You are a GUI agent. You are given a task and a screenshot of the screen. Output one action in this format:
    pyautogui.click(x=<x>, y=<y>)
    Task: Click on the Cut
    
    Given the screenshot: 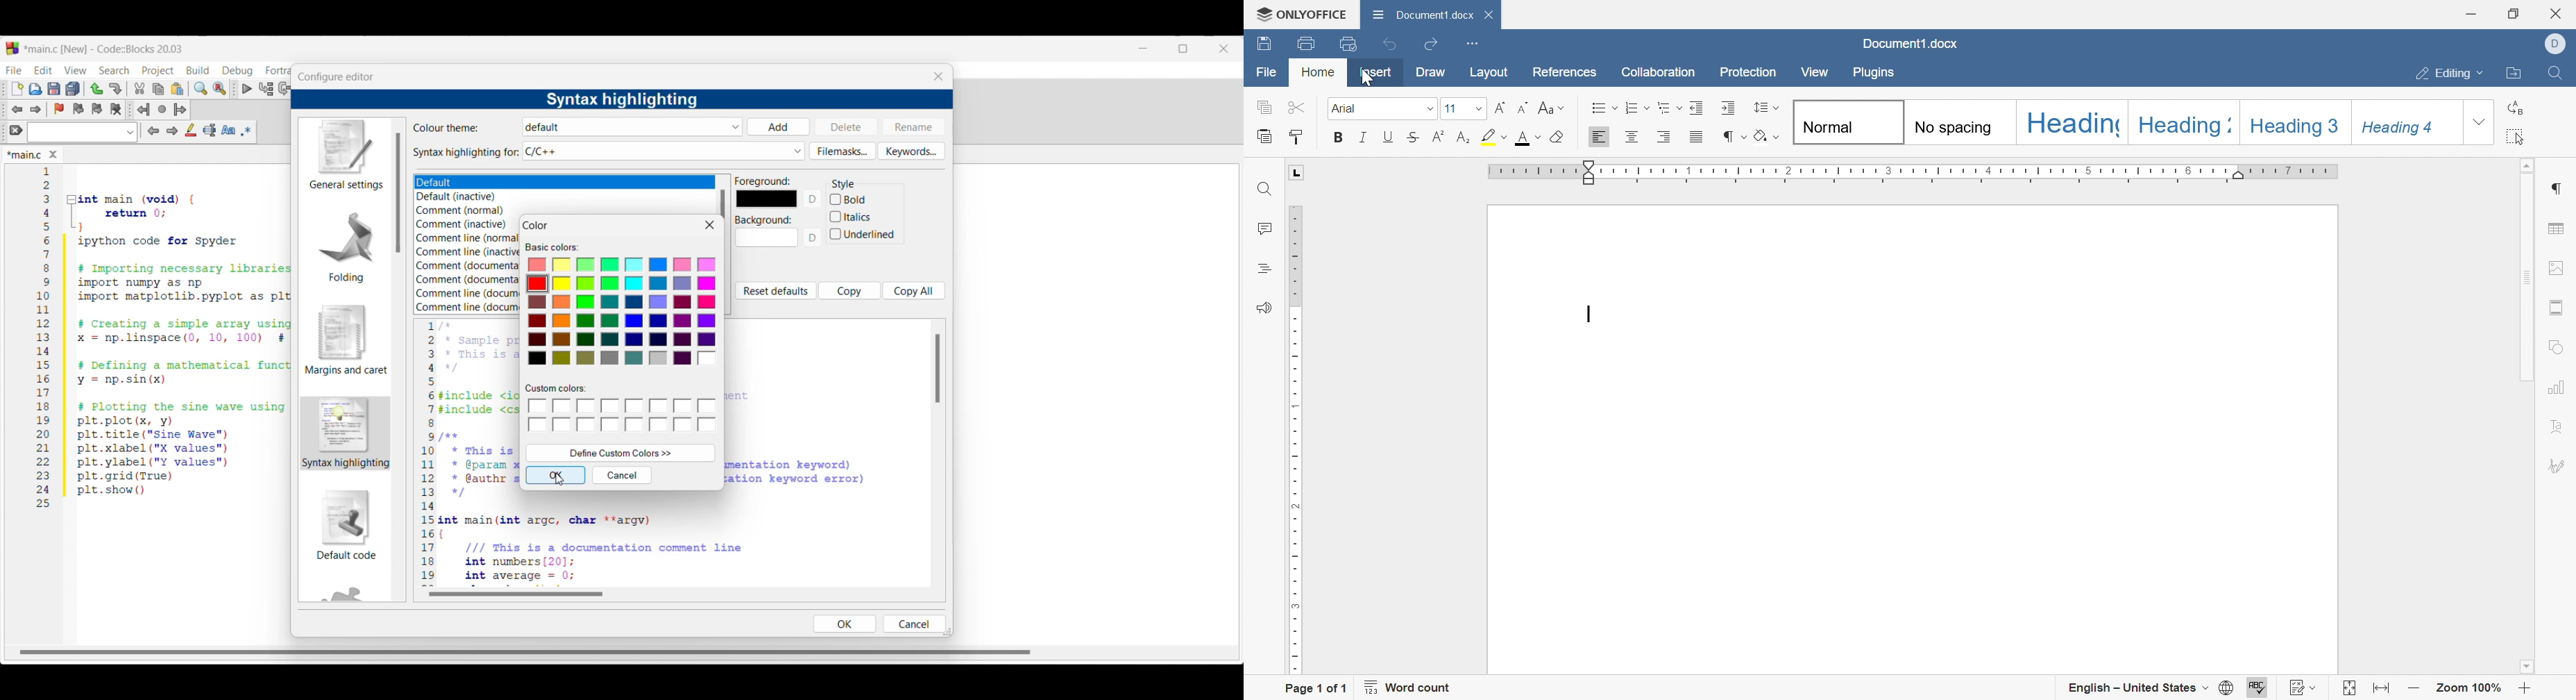 What is the action you would take?
    pyautogui.click(x=140, y=88)
    